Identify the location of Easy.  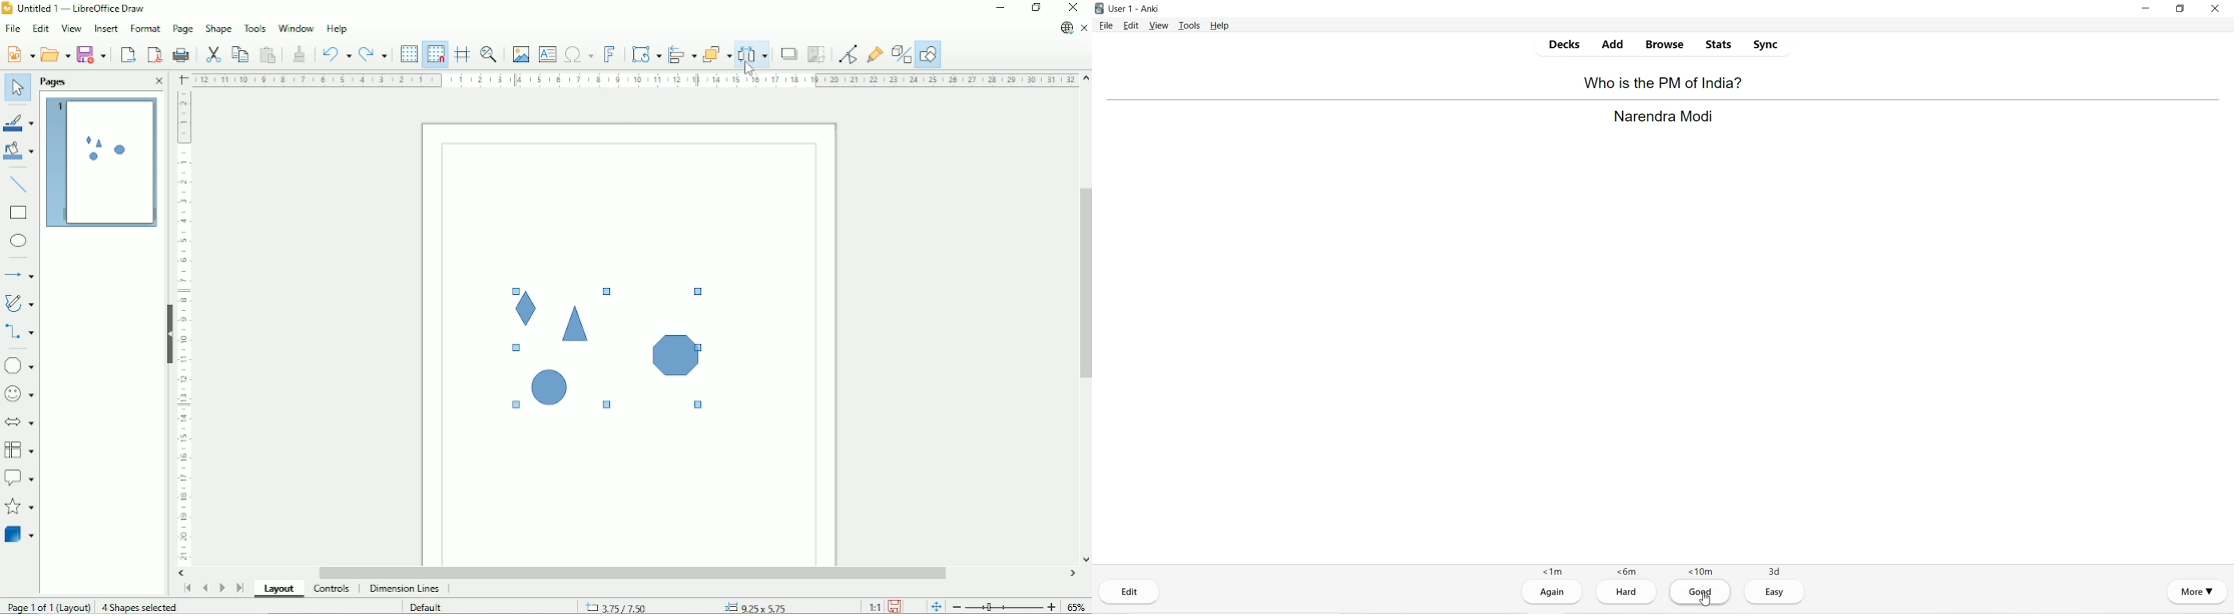
(1774, 594).